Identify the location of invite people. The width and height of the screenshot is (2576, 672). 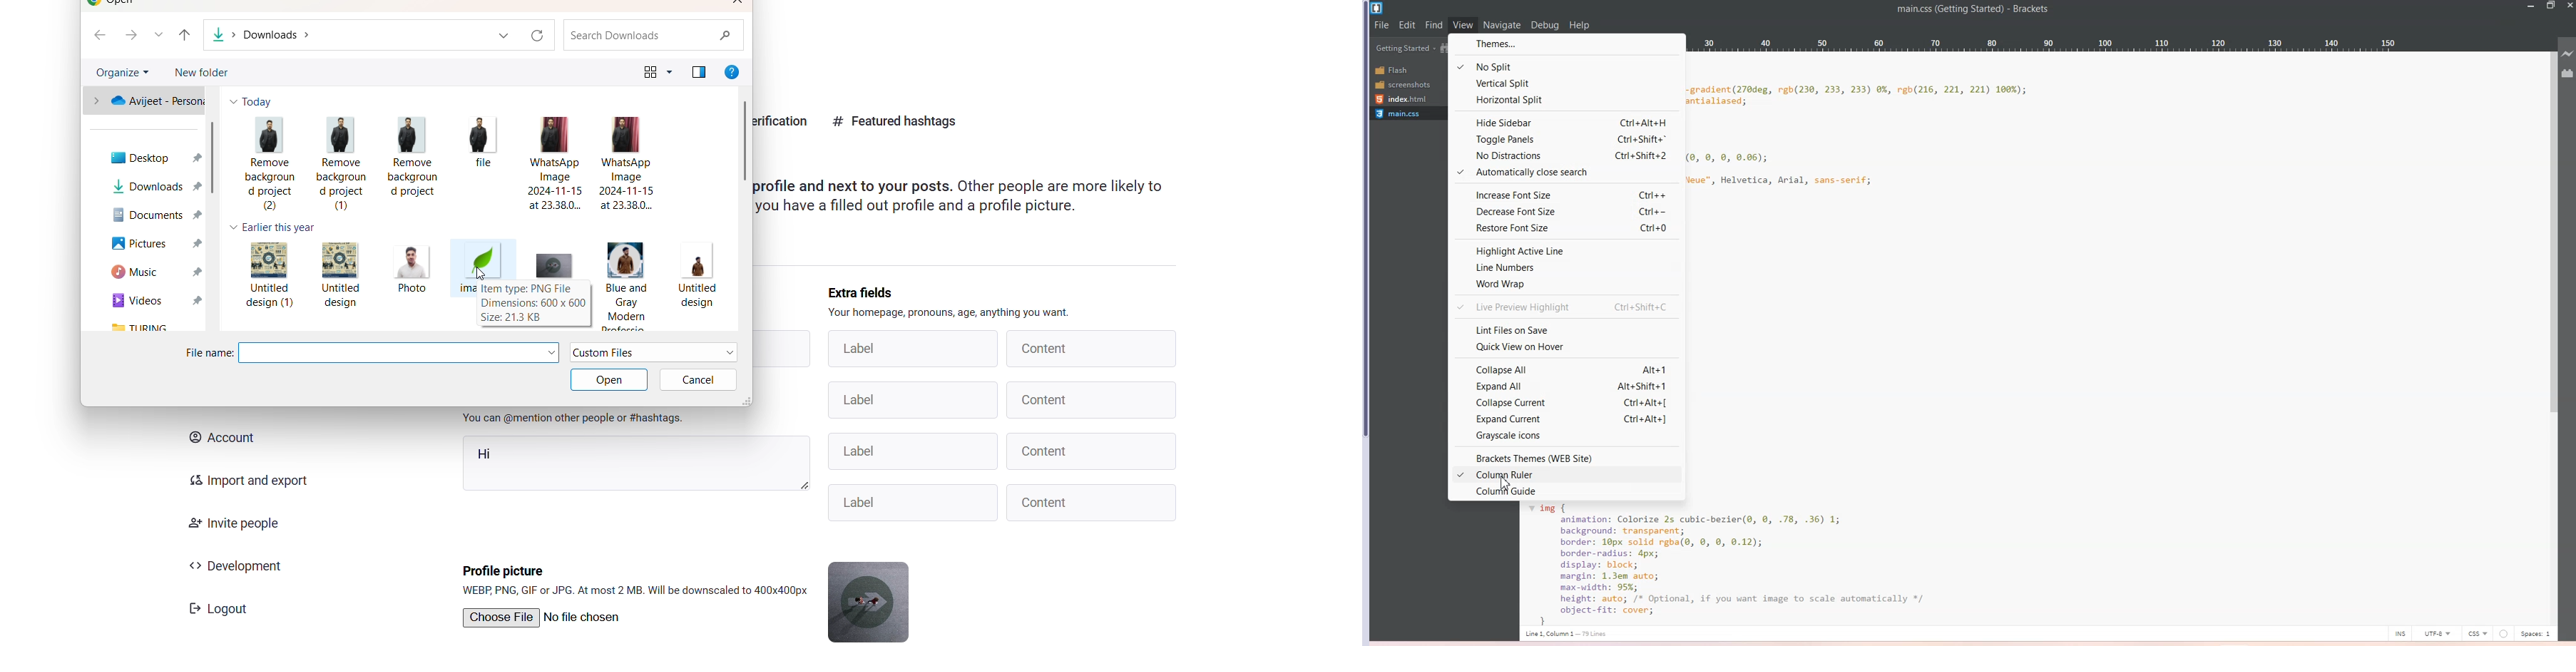
(231, 524).